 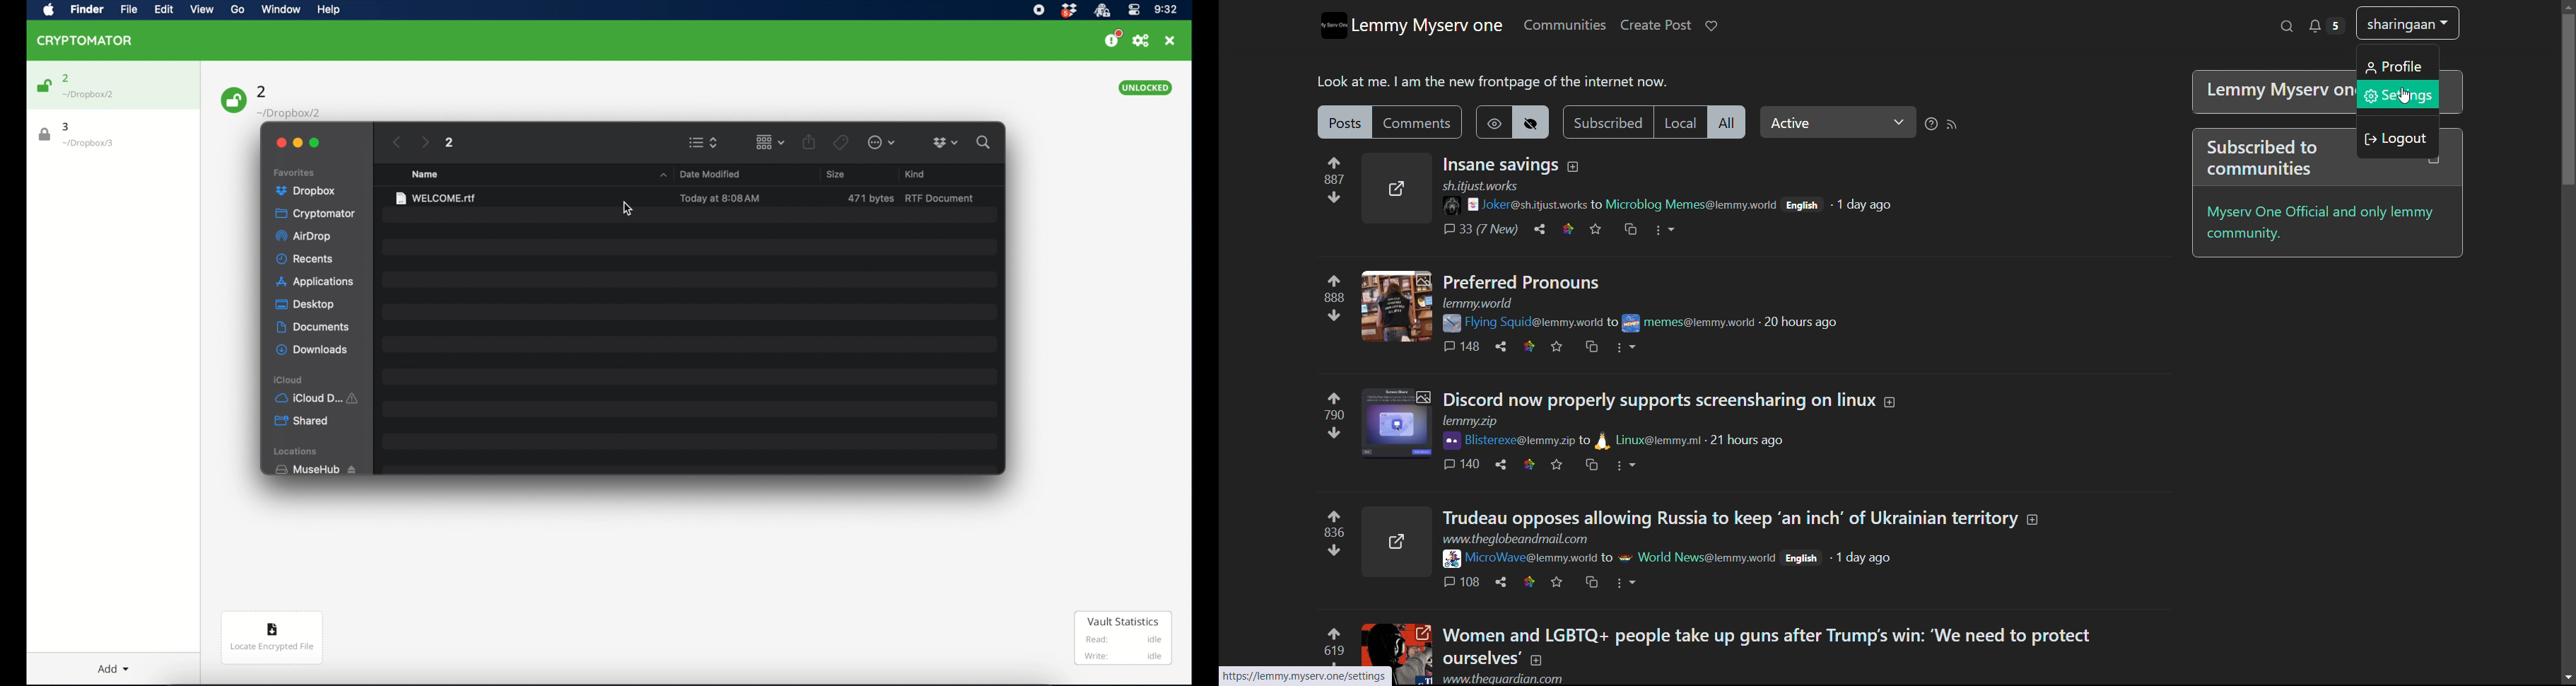 What do you see at coordinates (397, 142) in the screenshot?
I see `previous` at bounding box center [397, 142].